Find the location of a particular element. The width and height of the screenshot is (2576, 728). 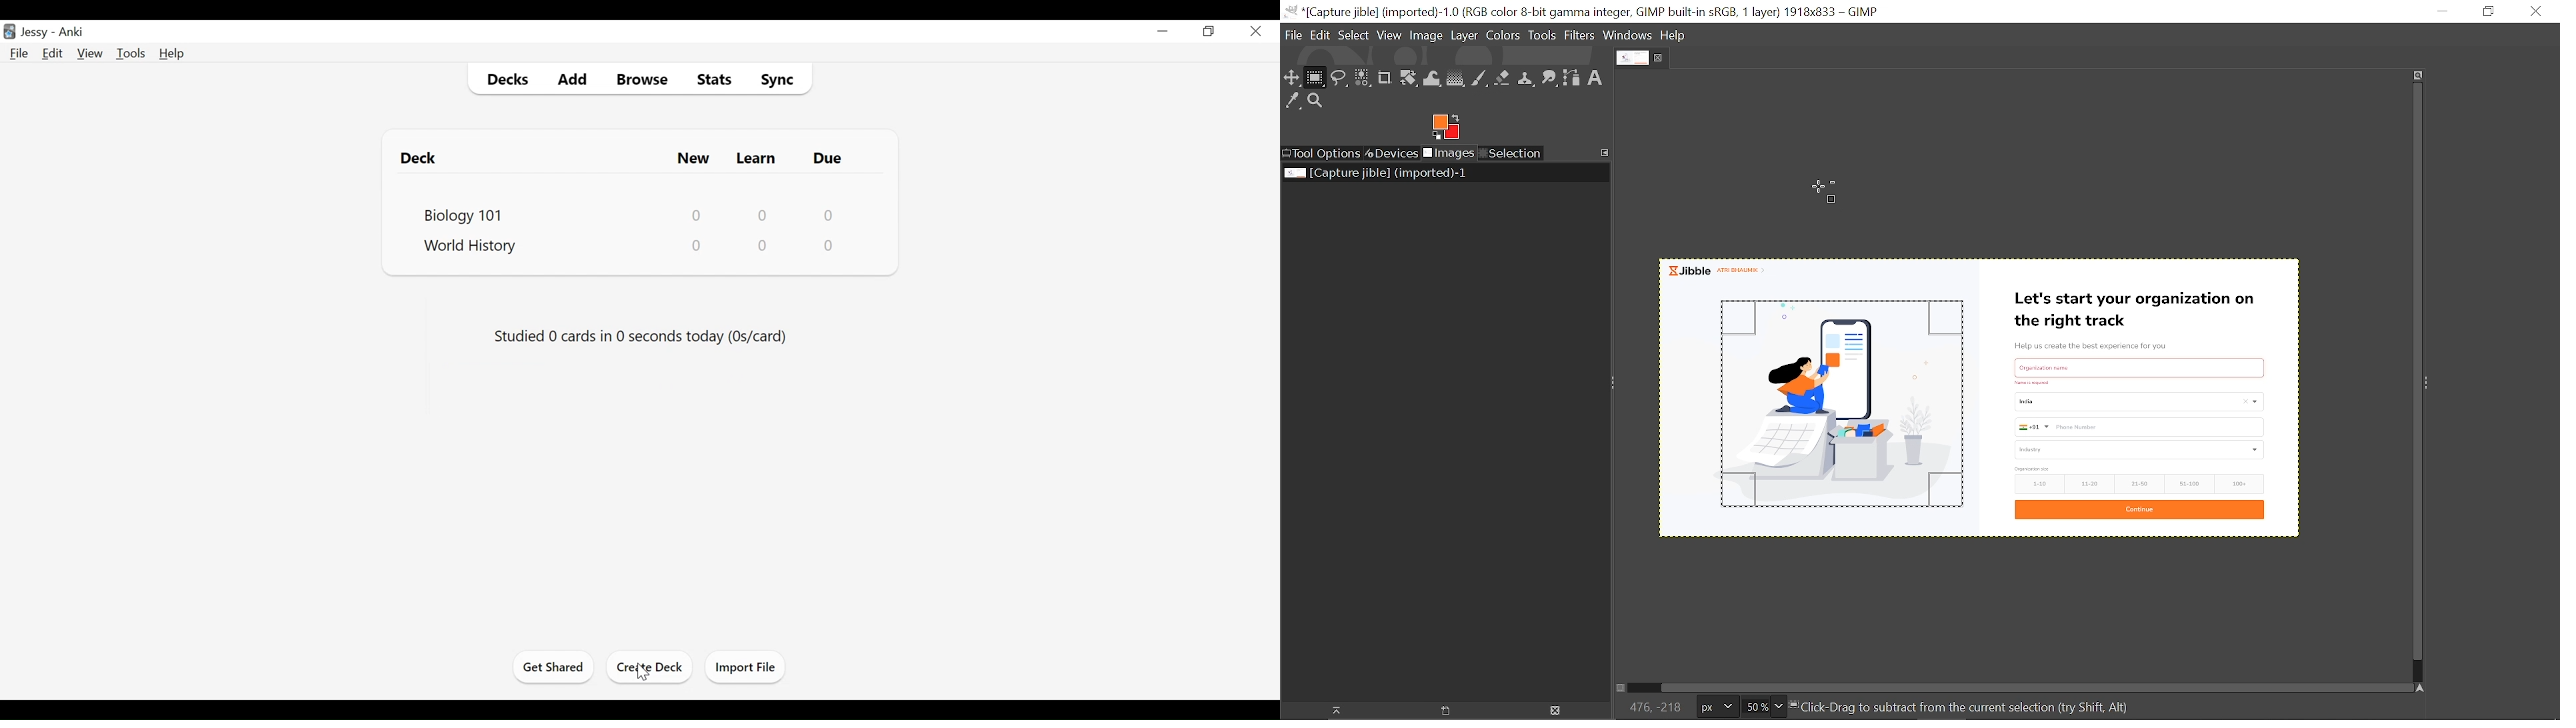

Current image is located at coordinates (1374, 173).